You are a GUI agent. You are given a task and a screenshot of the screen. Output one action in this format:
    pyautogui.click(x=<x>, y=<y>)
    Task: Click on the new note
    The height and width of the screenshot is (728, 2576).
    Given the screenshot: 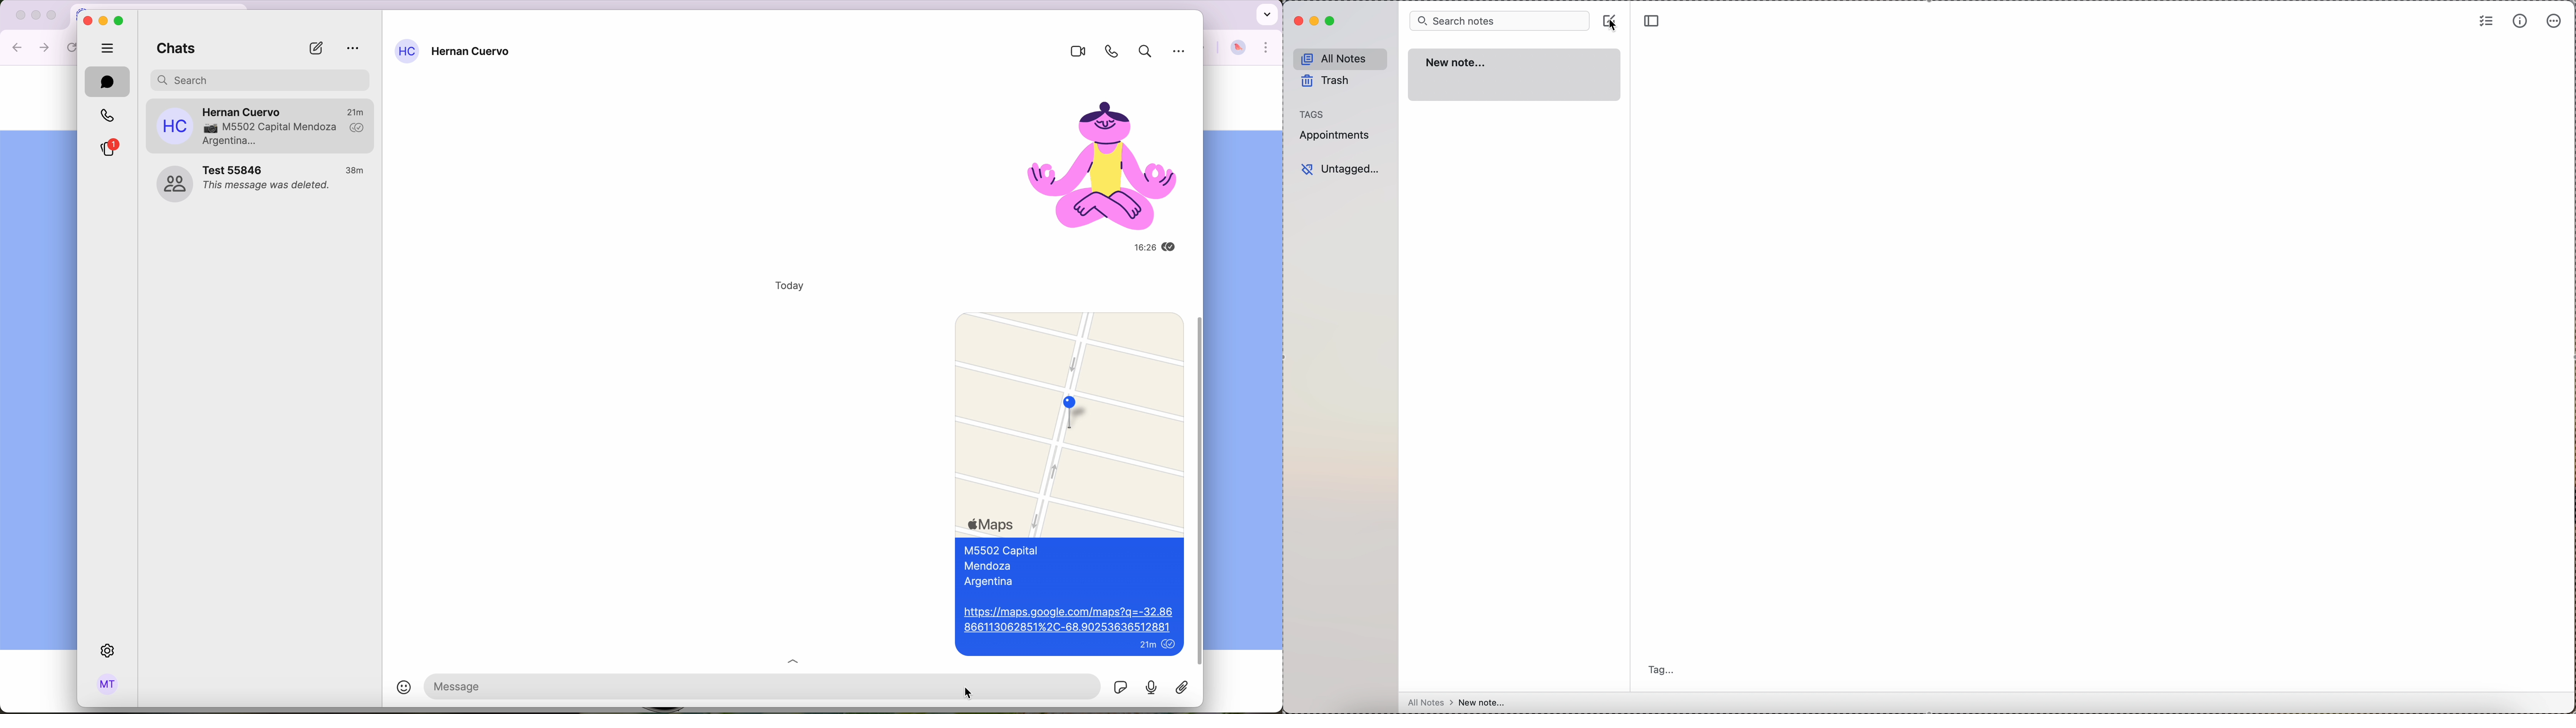 What is the action you would take?
    pyautogui.click(x=1517, y=75)
    